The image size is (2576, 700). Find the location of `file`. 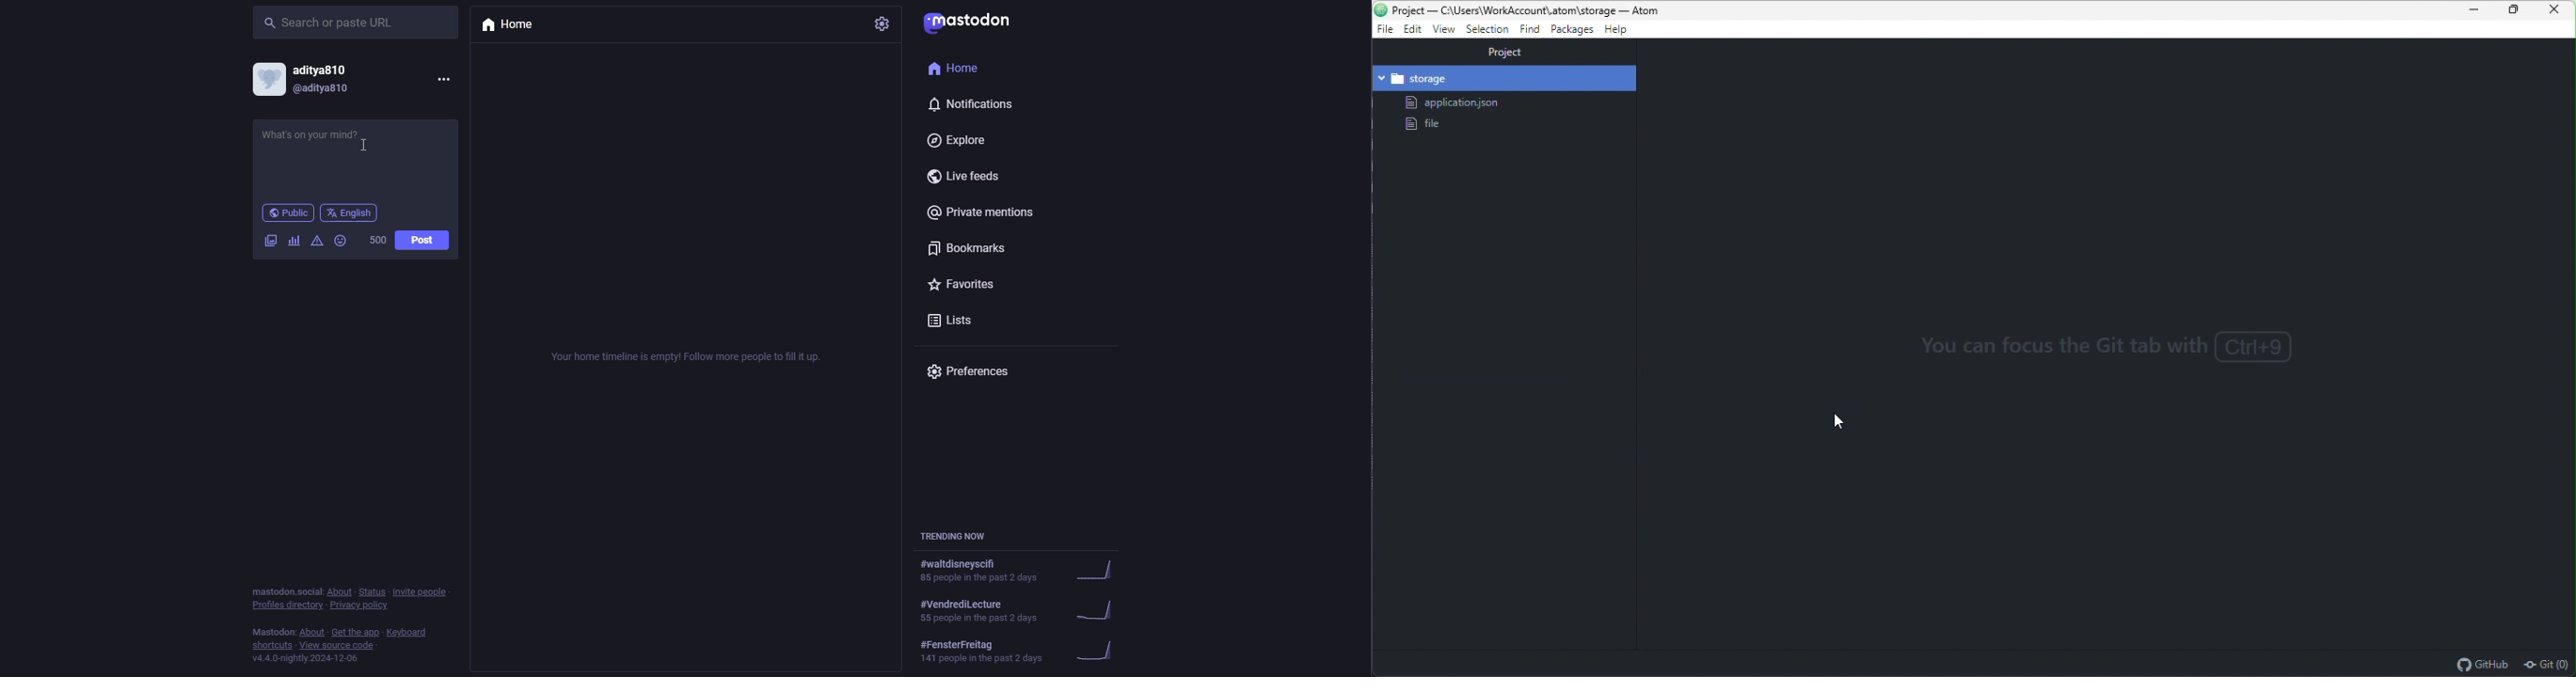

file is located at coordinates (1385, 29).